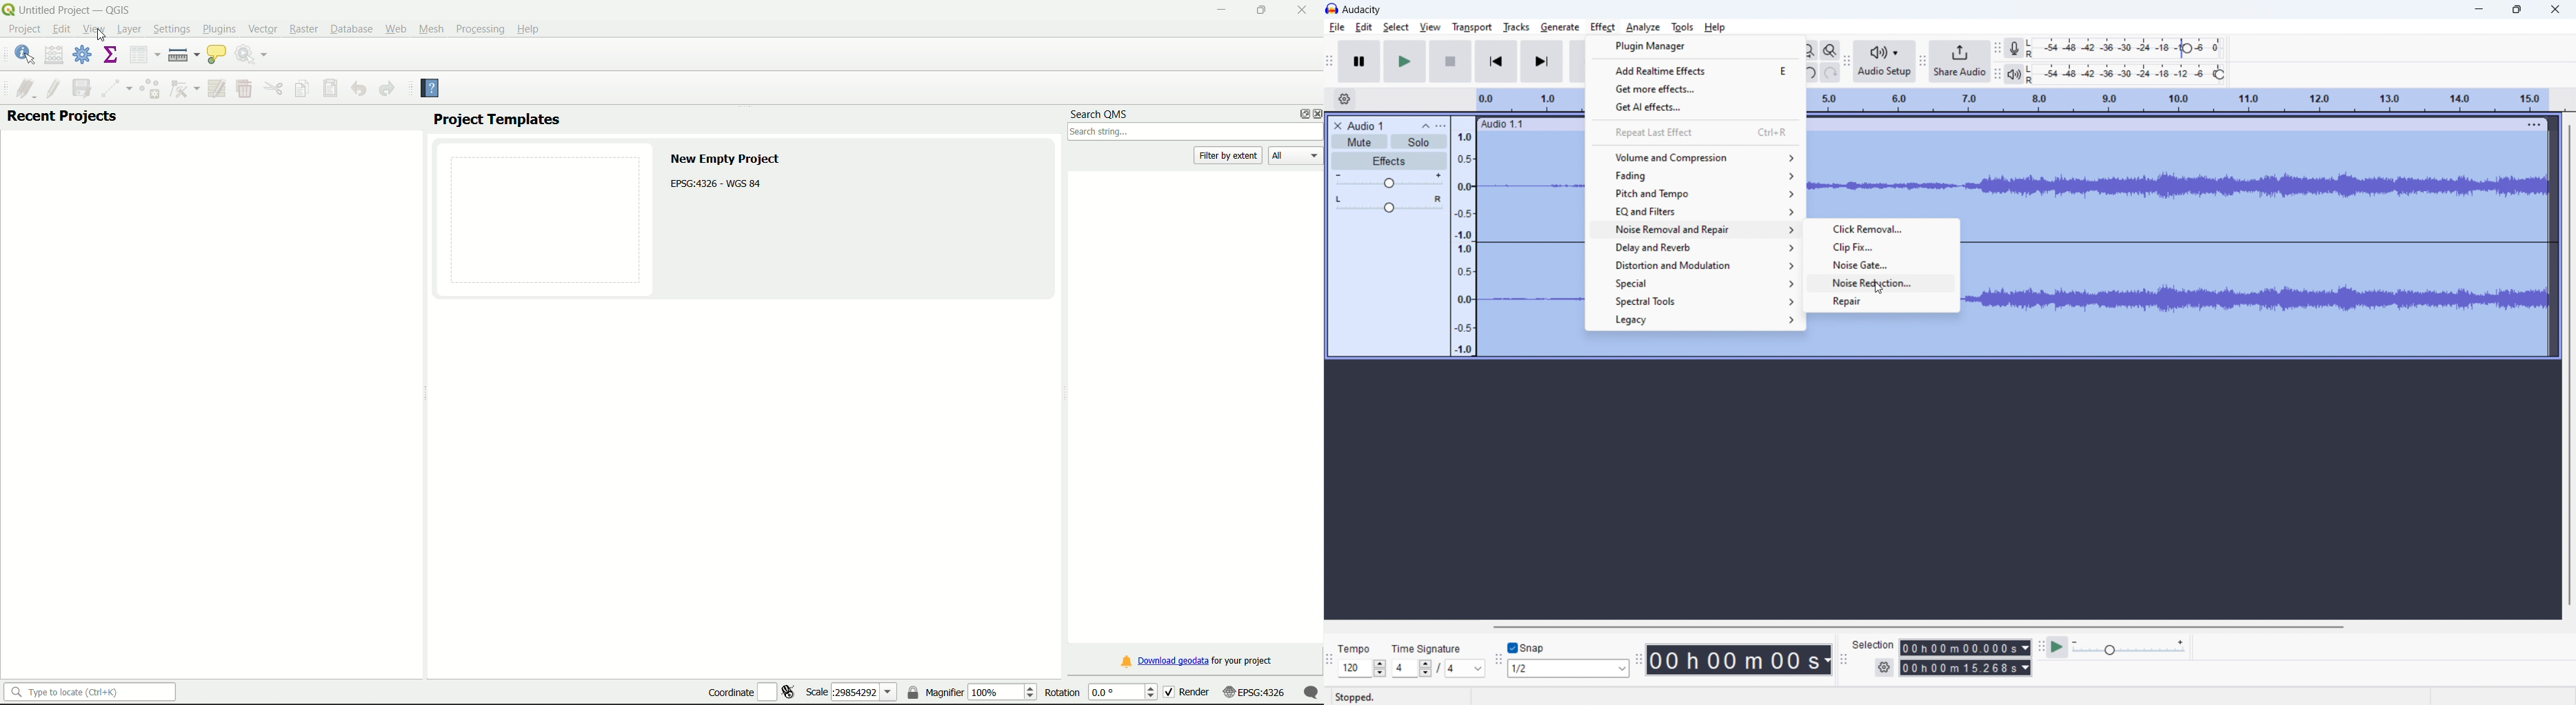 The width and height of the screenshot is (2576, 728). What do you see at coordinates (729, 173) in the screenshot?
I see `text` at bounding box center [729, 173].